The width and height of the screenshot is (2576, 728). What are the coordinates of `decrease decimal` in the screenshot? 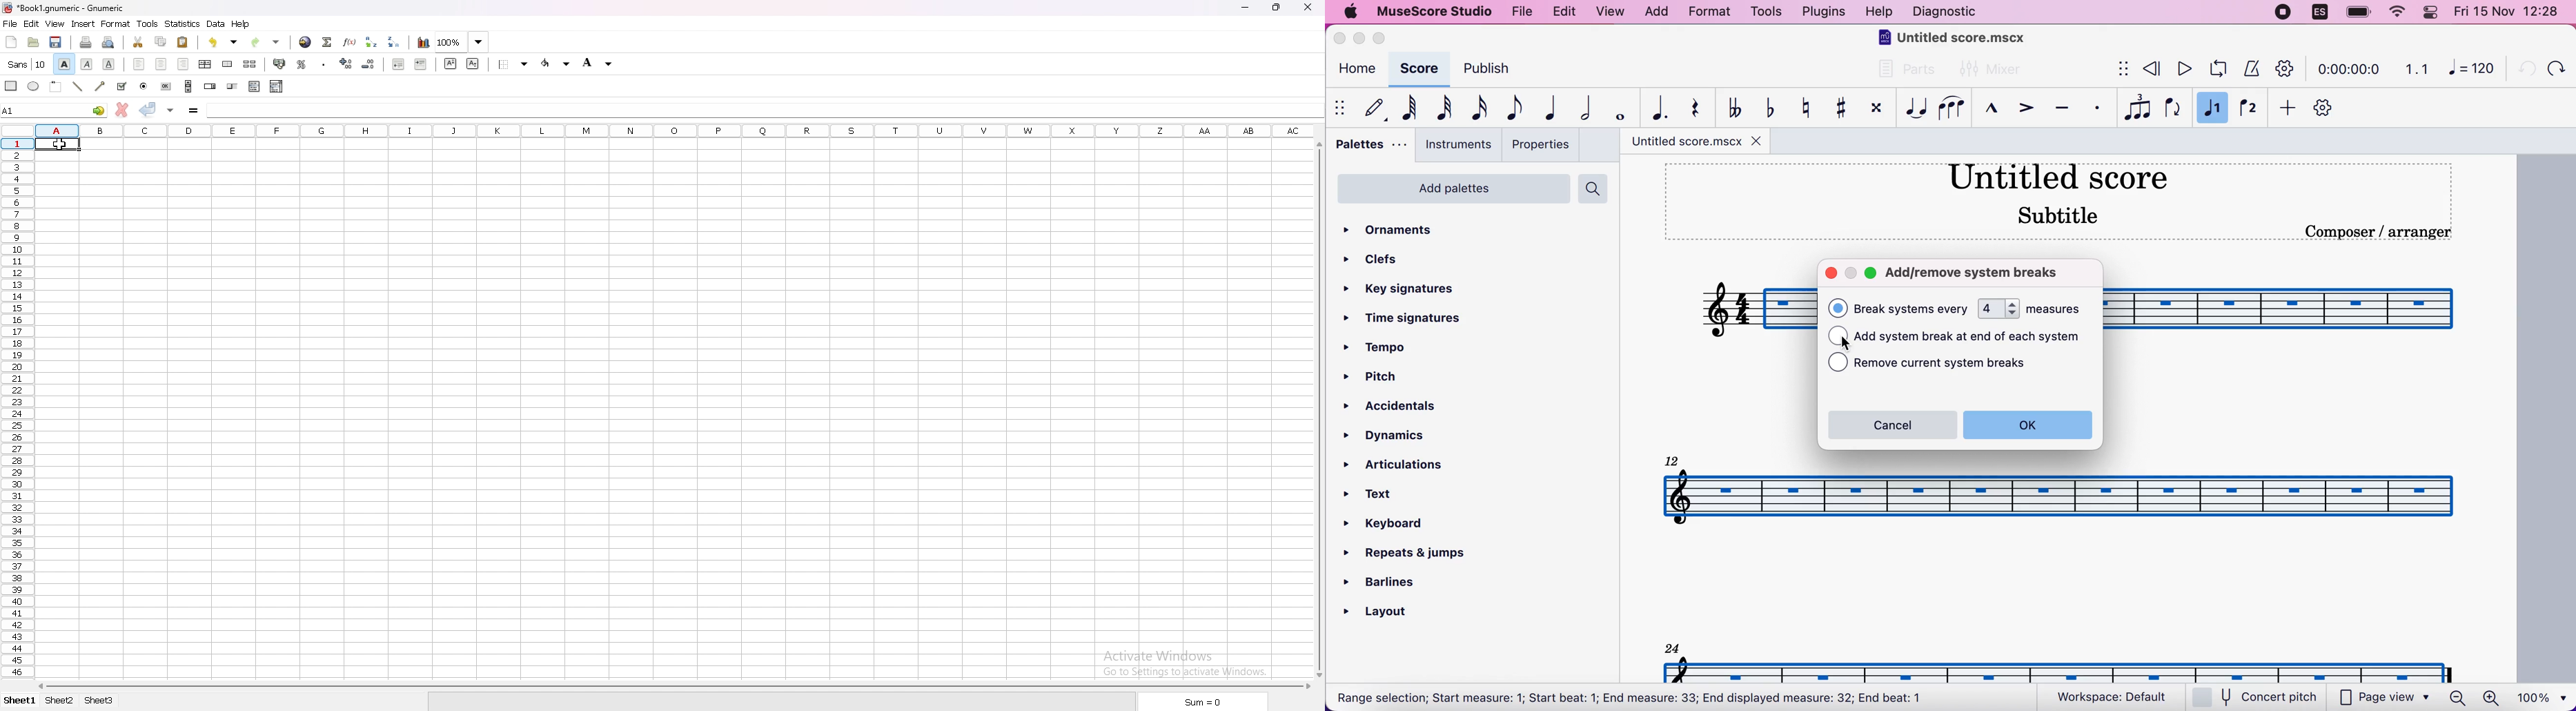 It's located at (368, 64).